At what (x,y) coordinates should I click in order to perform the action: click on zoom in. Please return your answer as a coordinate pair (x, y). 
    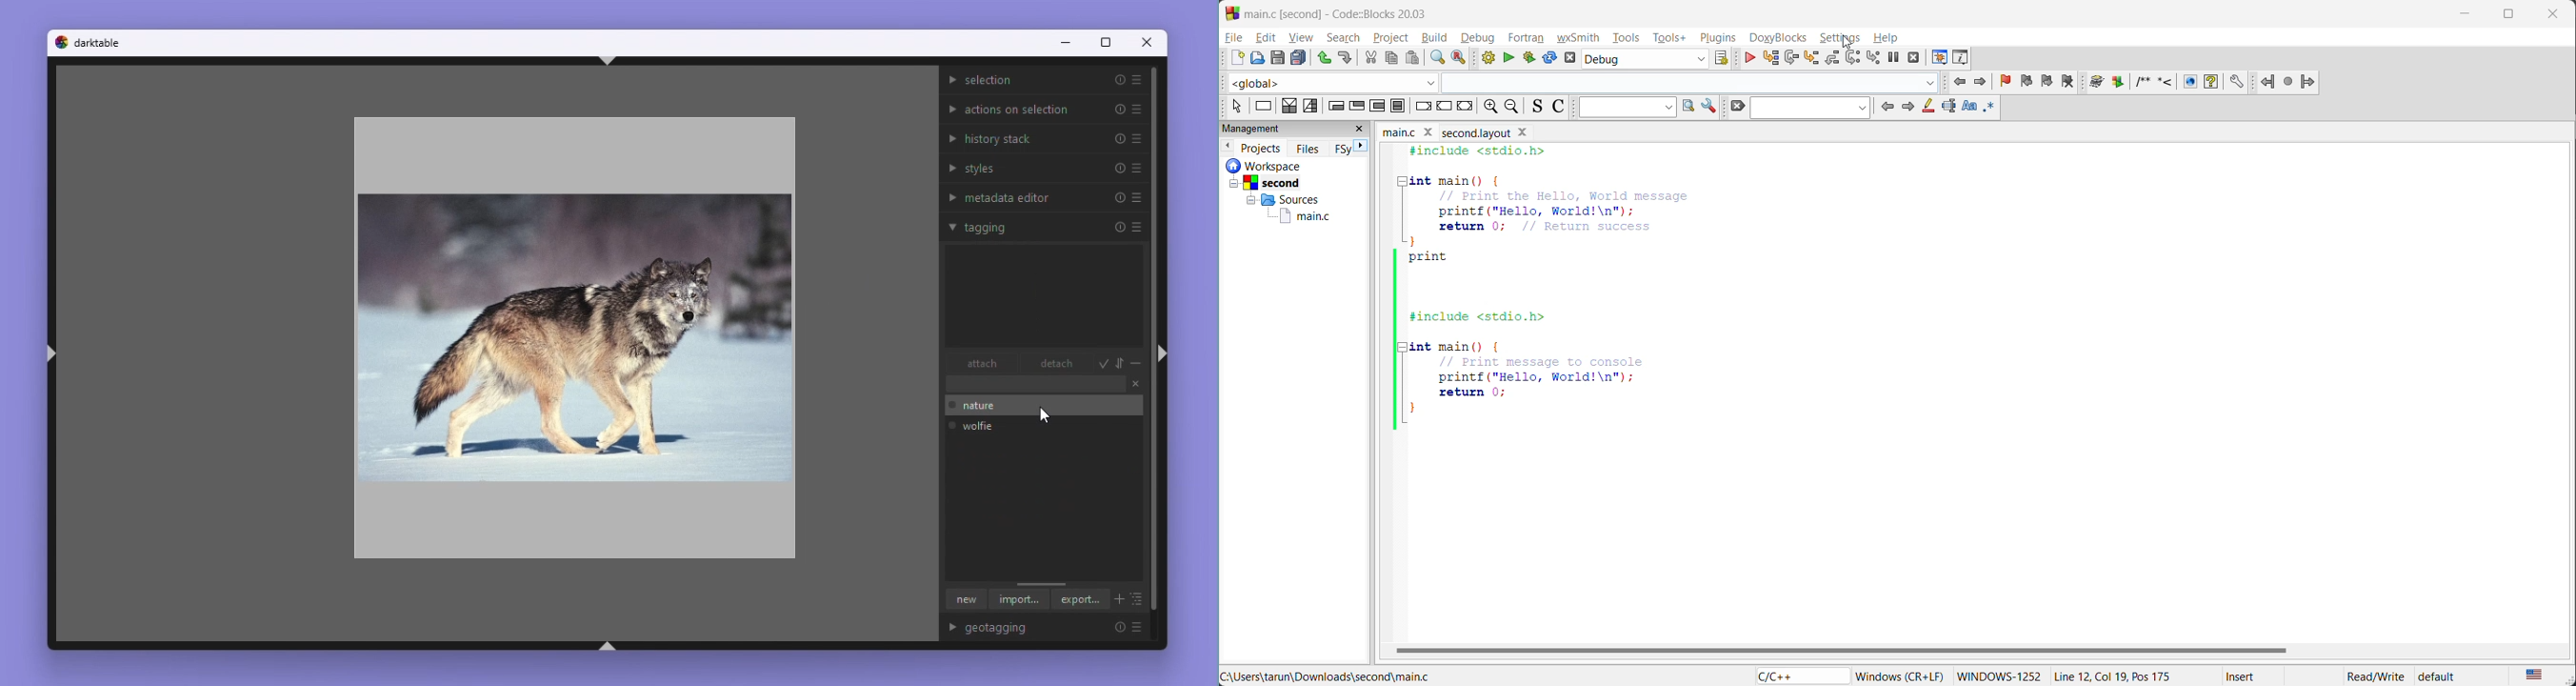
    Looking at the image, I should click on (1489, 106).